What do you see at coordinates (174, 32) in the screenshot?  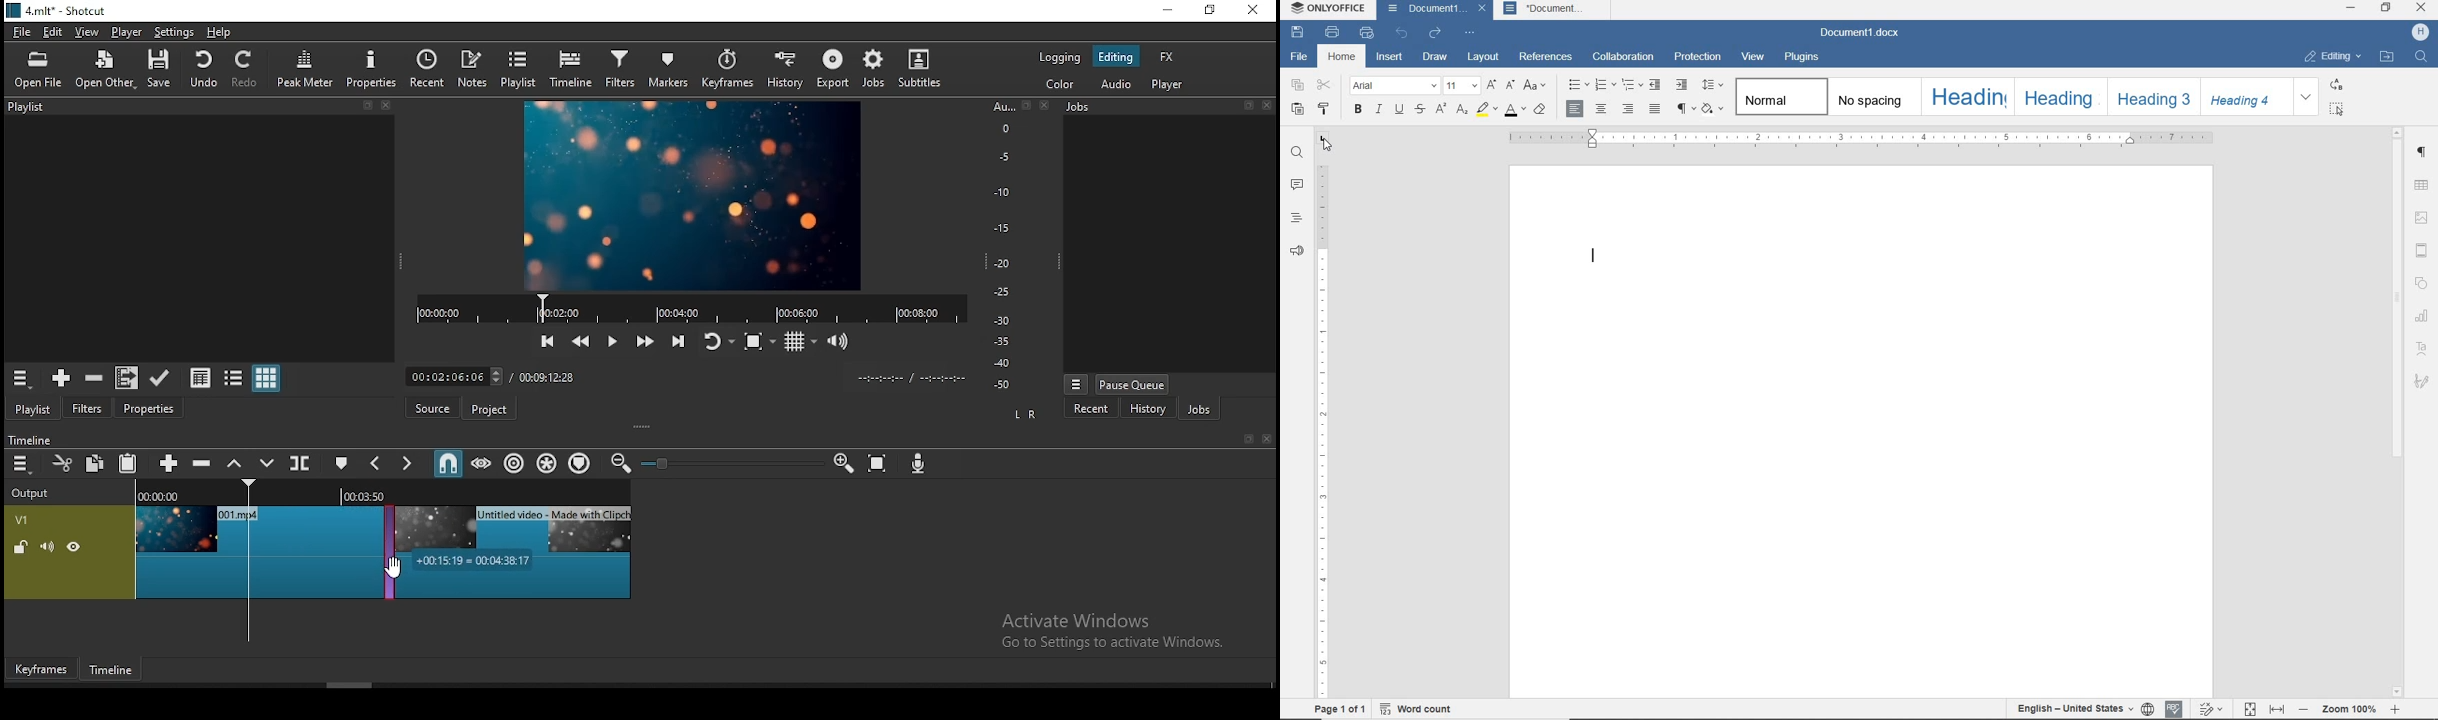 I see `settings` at bounding box center [174, 32].